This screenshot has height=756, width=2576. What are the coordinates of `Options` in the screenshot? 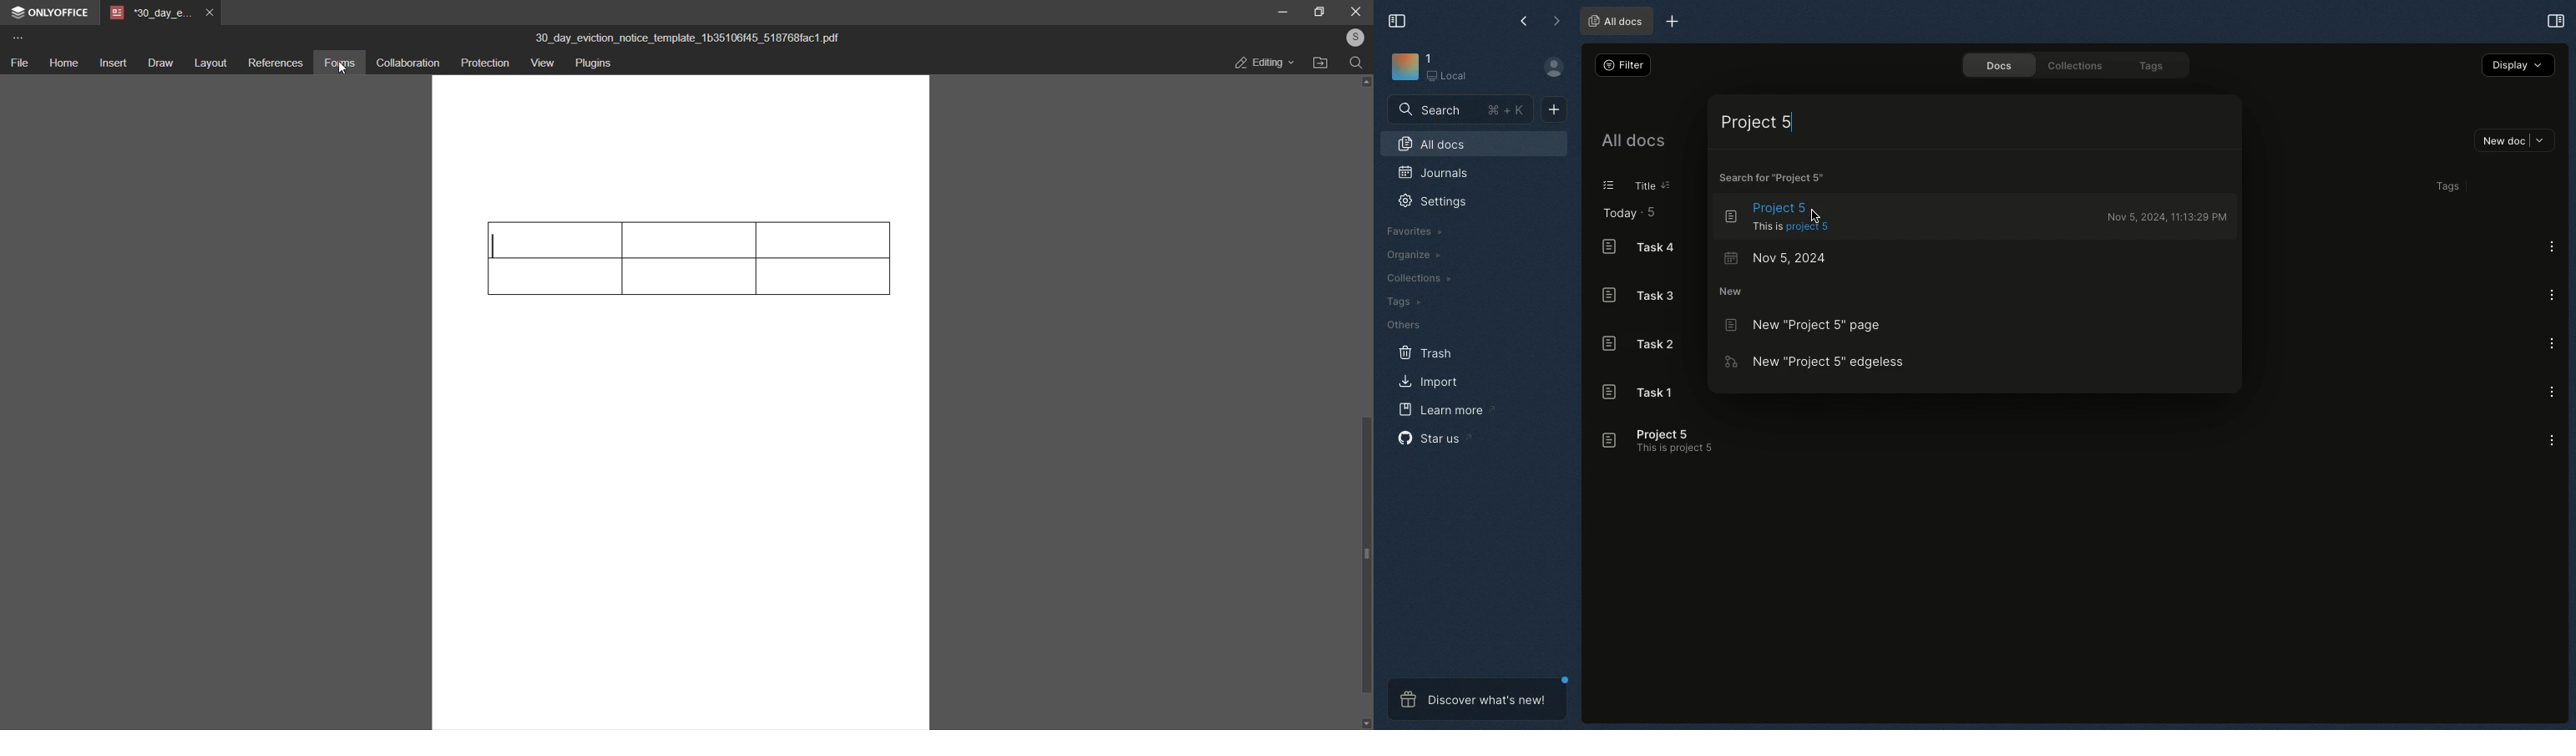 It's located at (2551, 343).